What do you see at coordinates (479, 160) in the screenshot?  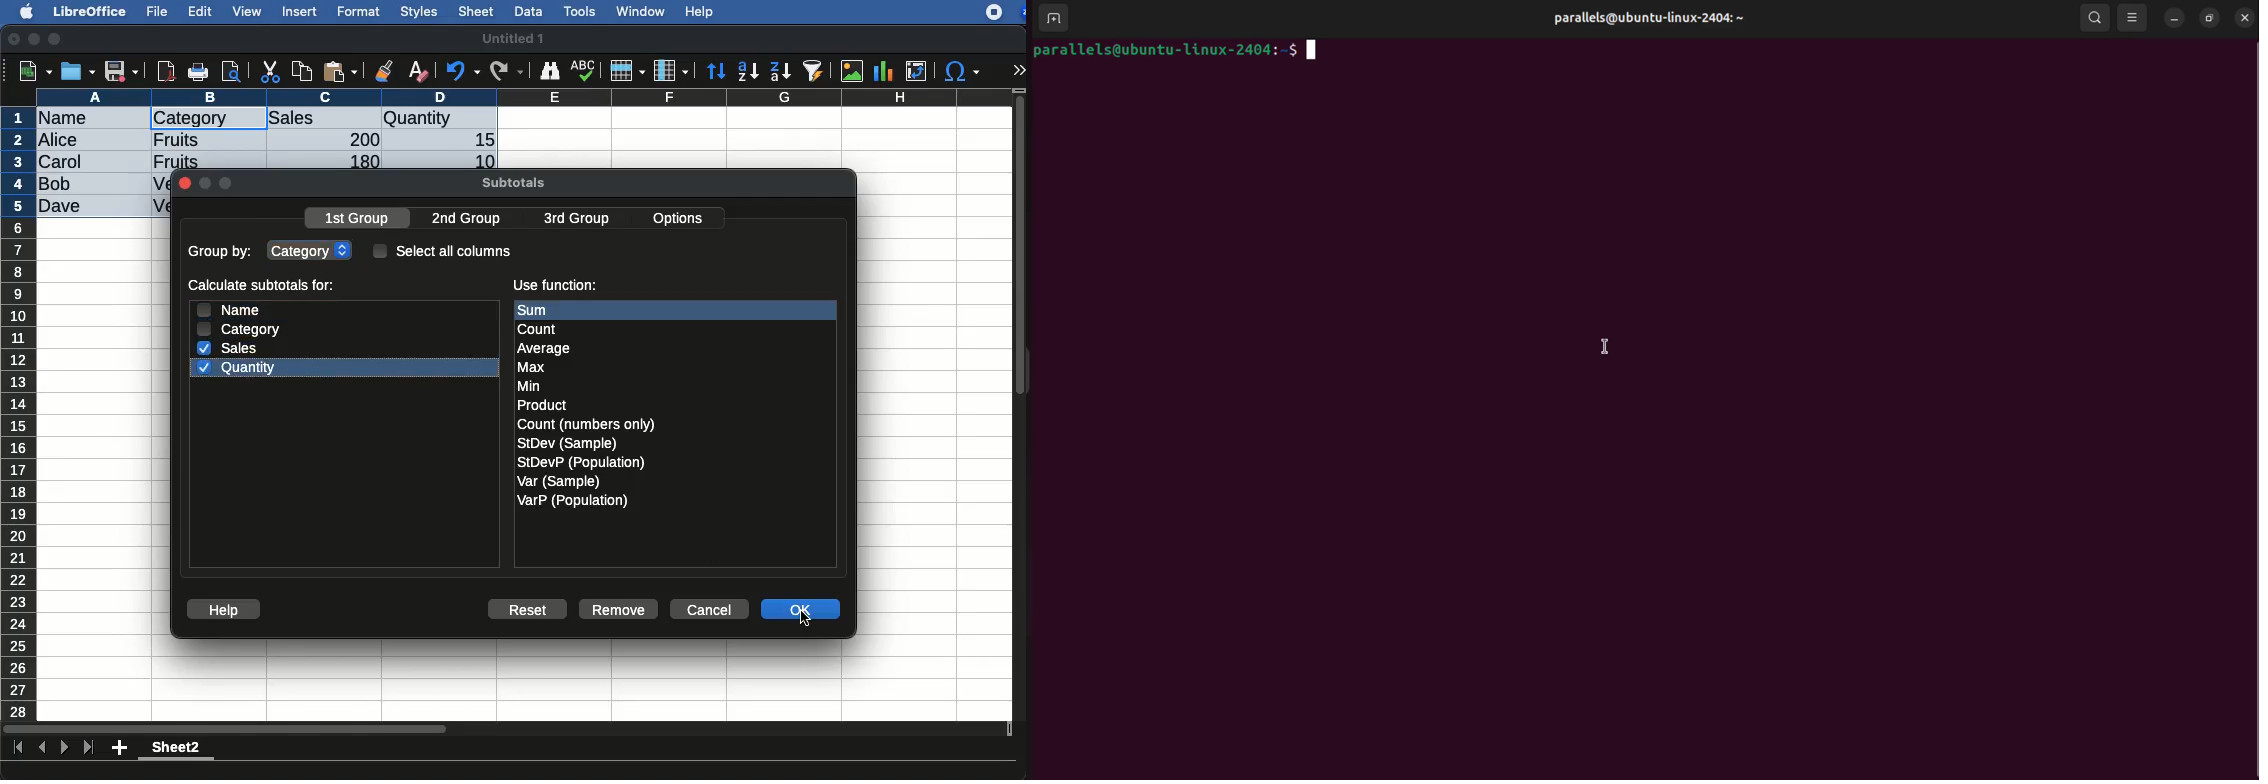 I see `10` at bounding box center [479, 160].